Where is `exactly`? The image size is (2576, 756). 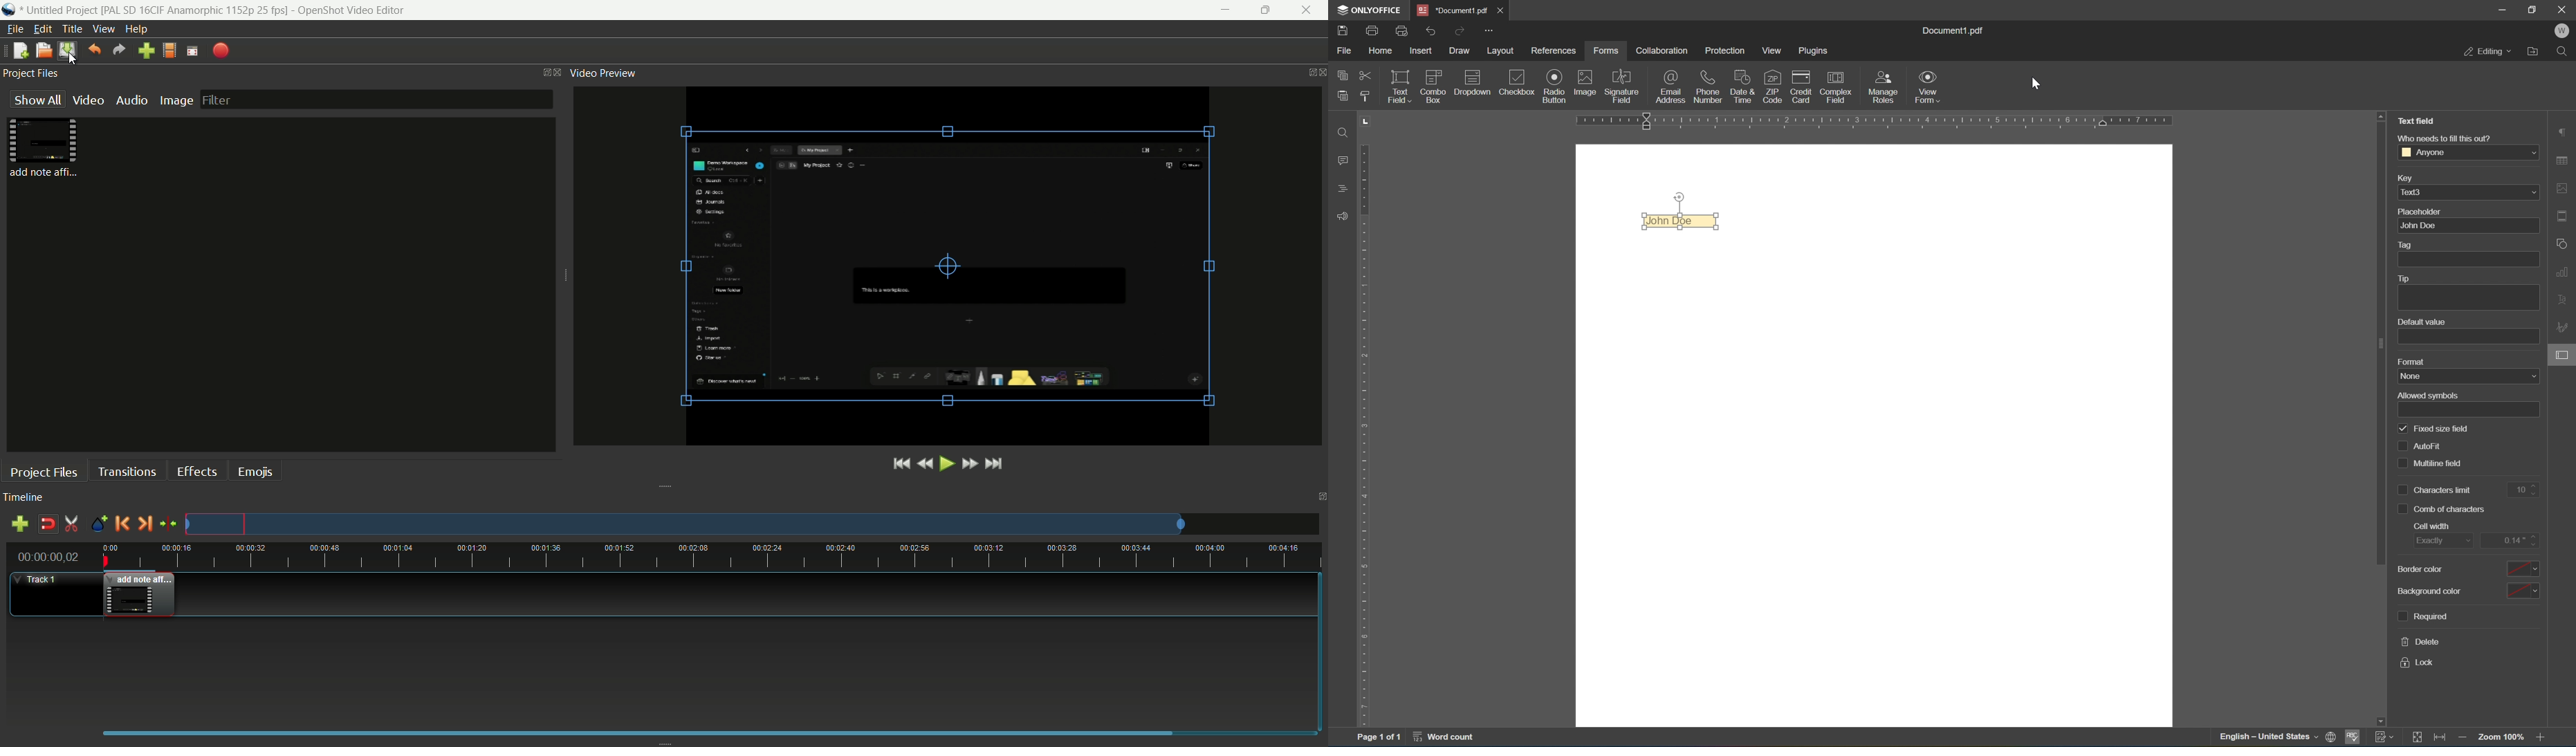
exactly is located at coordinates (2436, 539).